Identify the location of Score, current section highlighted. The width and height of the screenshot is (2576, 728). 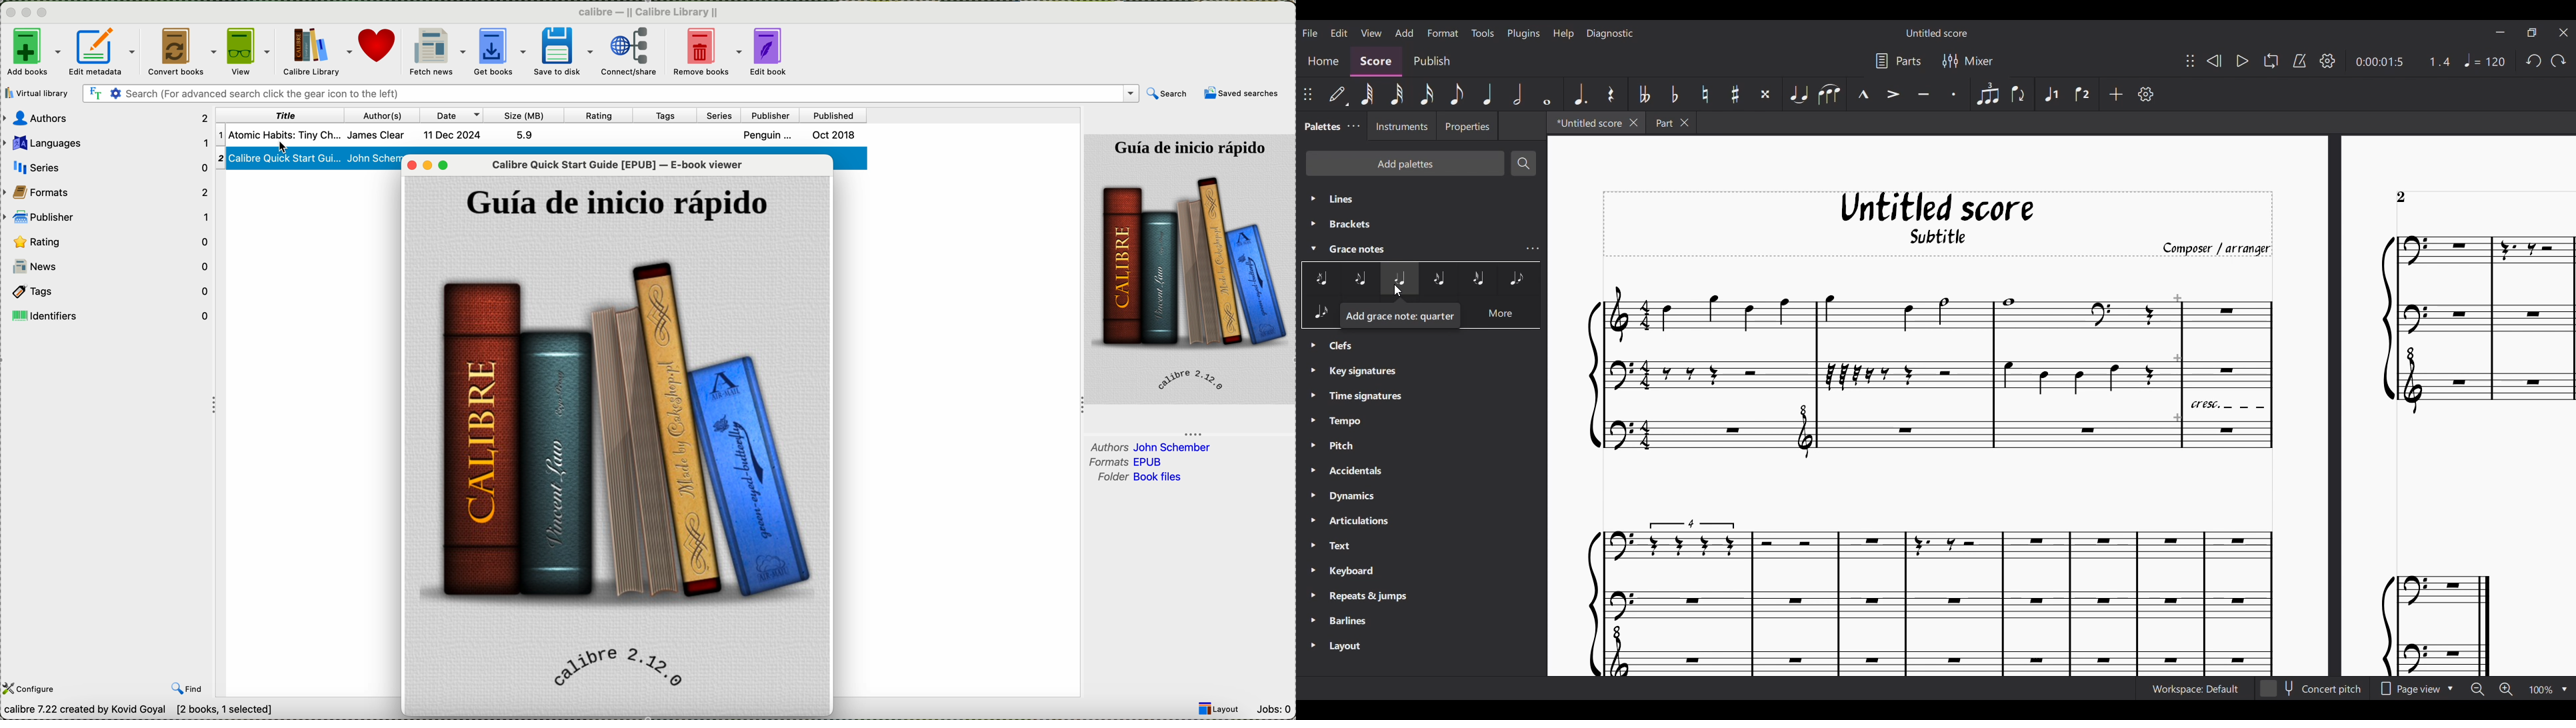
(1375, 62).